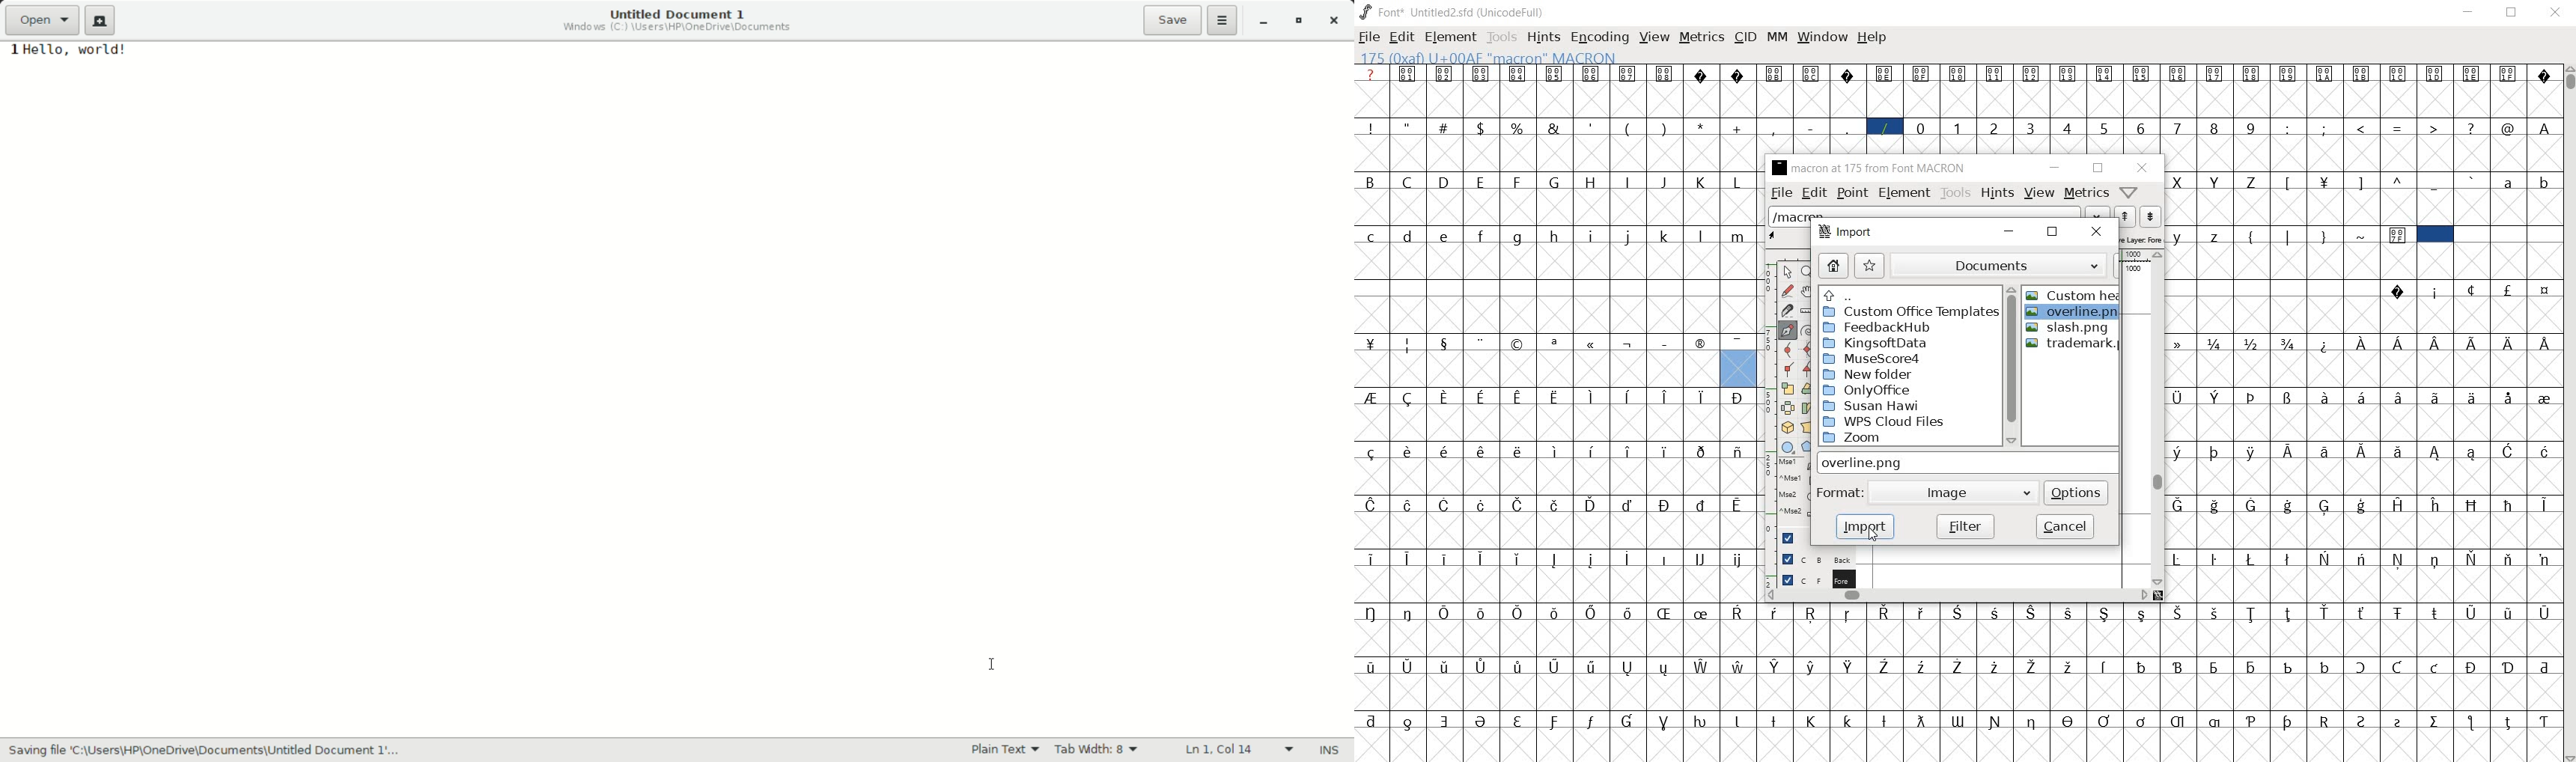 Image resolution: width=2576 pixels, height=784 pixels. Describe the element at coordinates (2361, 505) in the screenshot. I see `Symbol` at that location.